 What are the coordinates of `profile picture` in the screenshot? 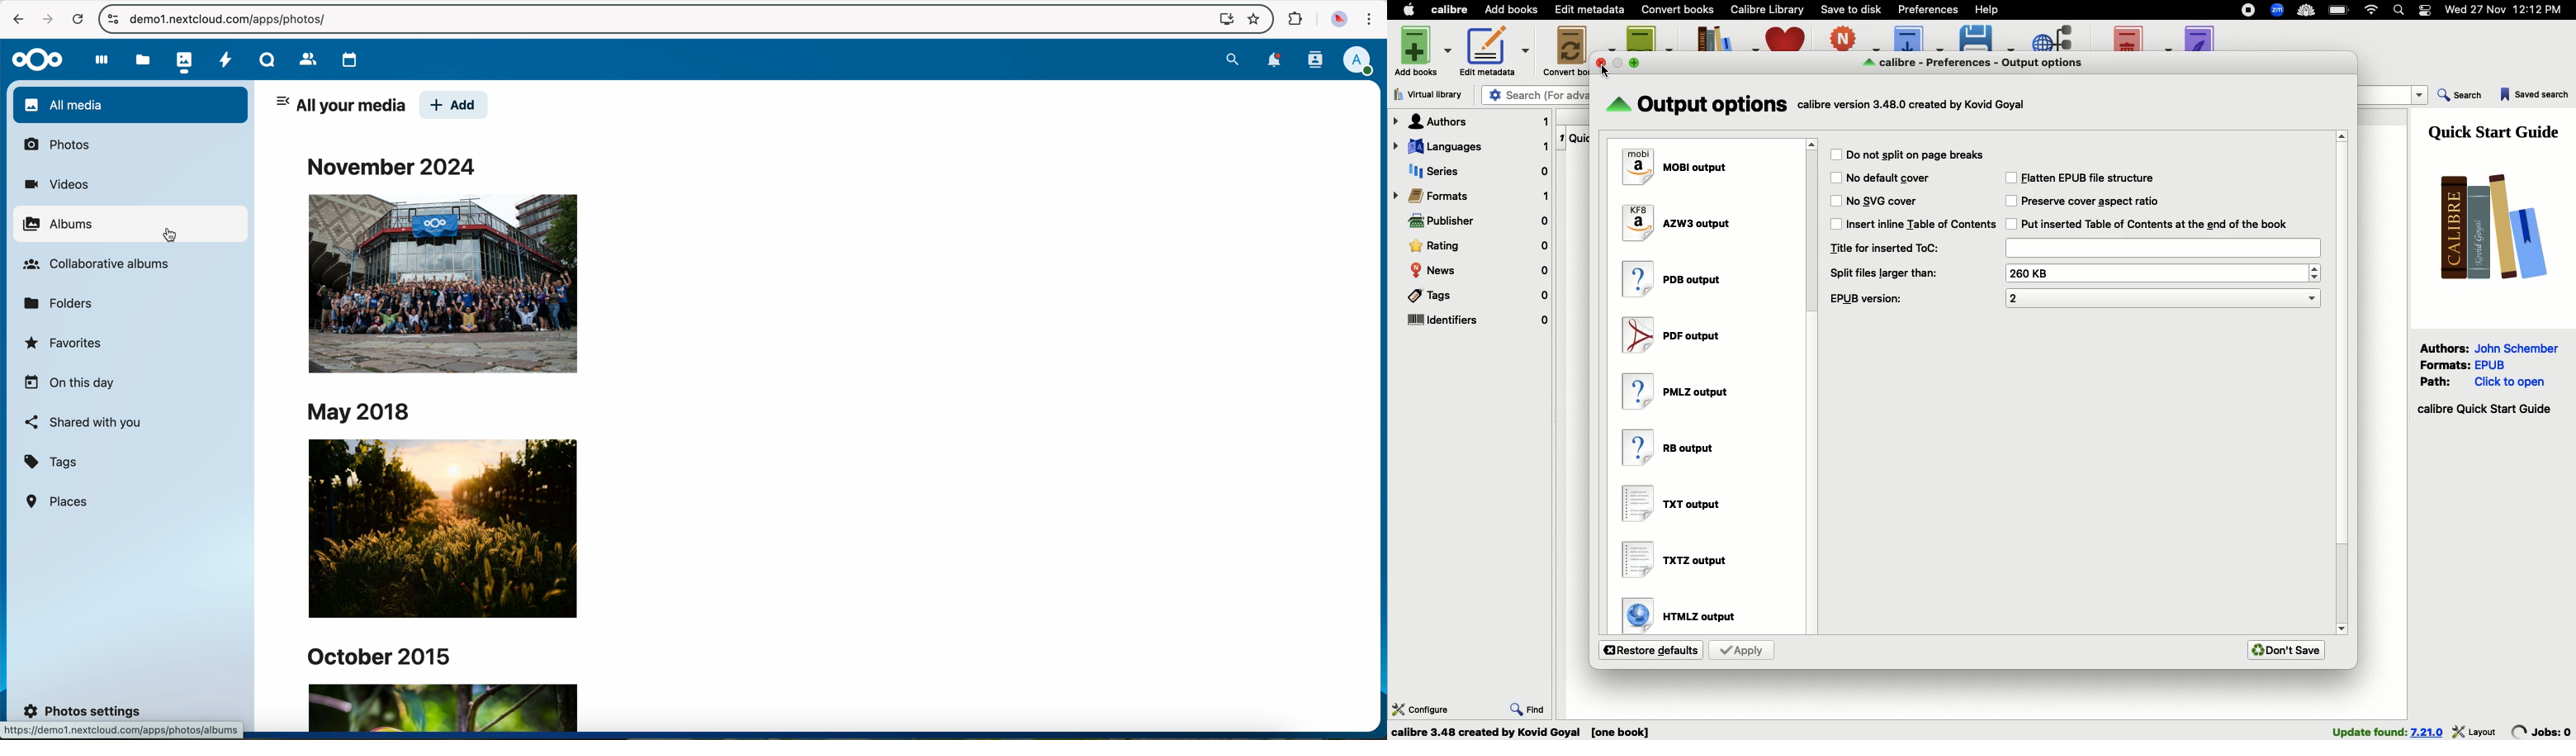 It's located at (1337, 20).